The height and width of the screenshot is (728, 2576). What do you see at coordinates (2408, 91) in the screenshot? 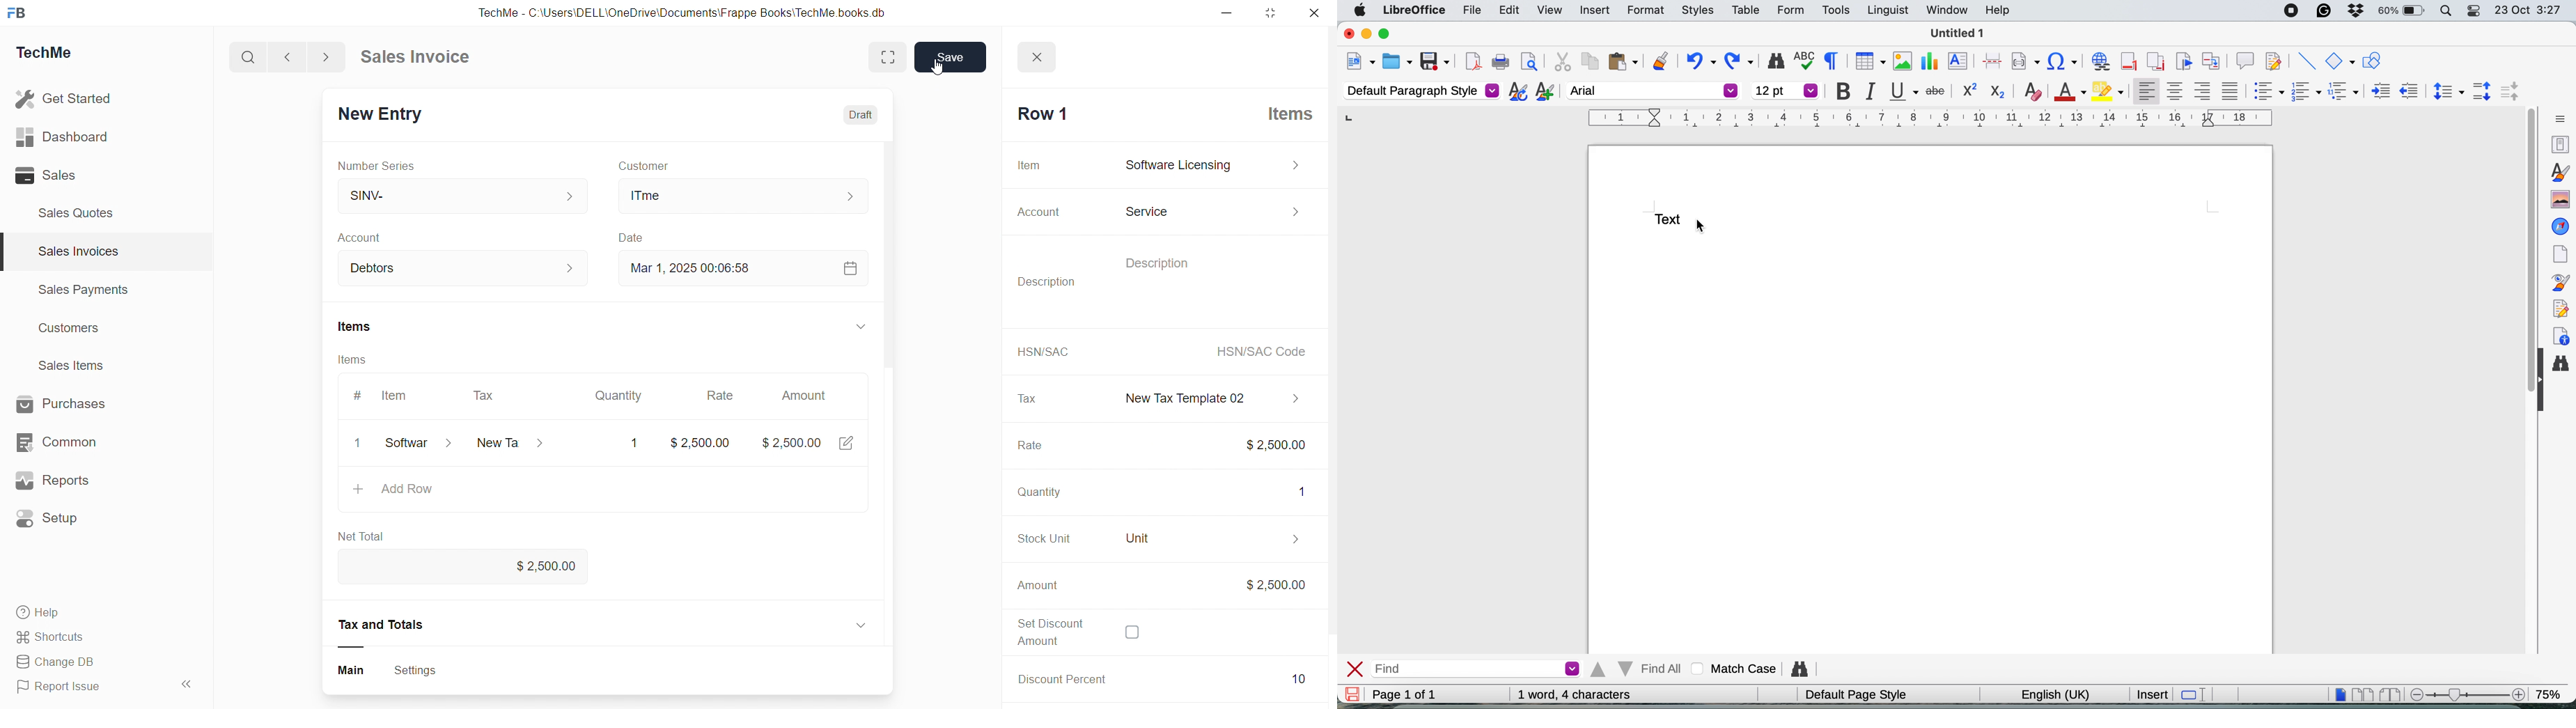
I see `decrease indent` at bounding box center [2408, 91].